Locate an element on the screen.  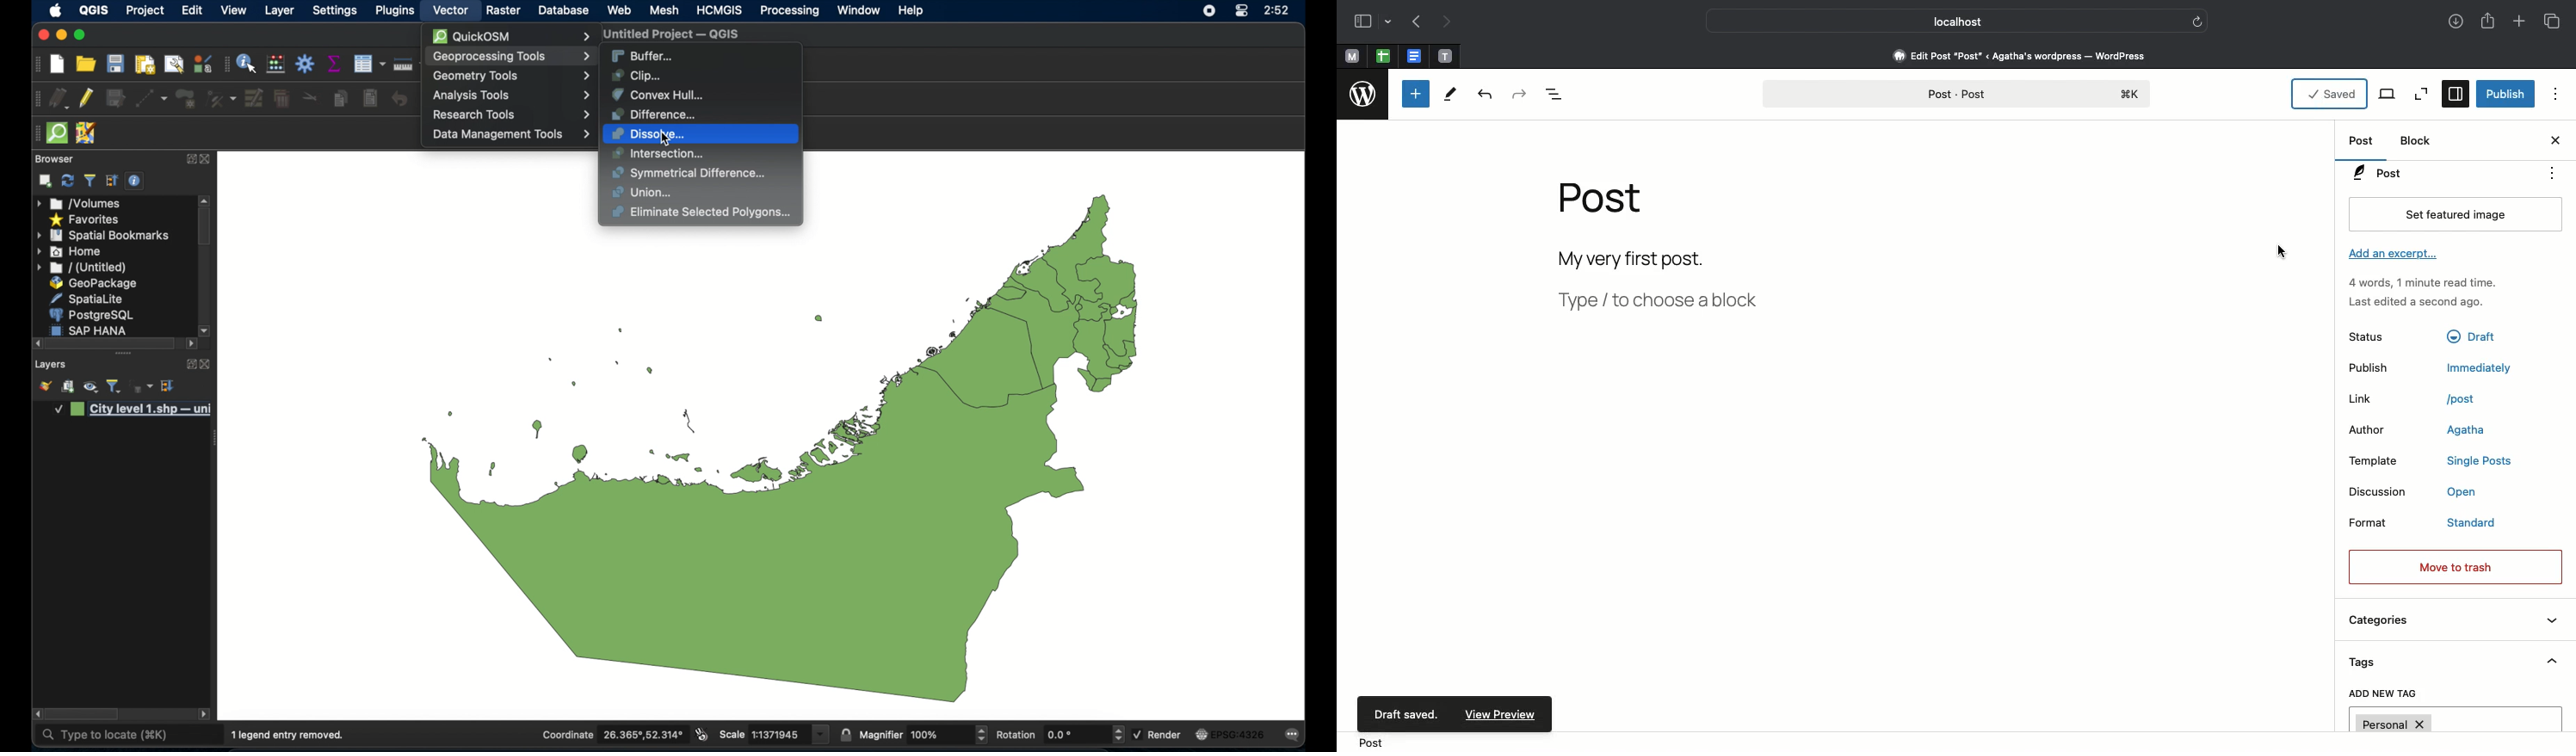
sap hana is located at coordinates (92, 329).